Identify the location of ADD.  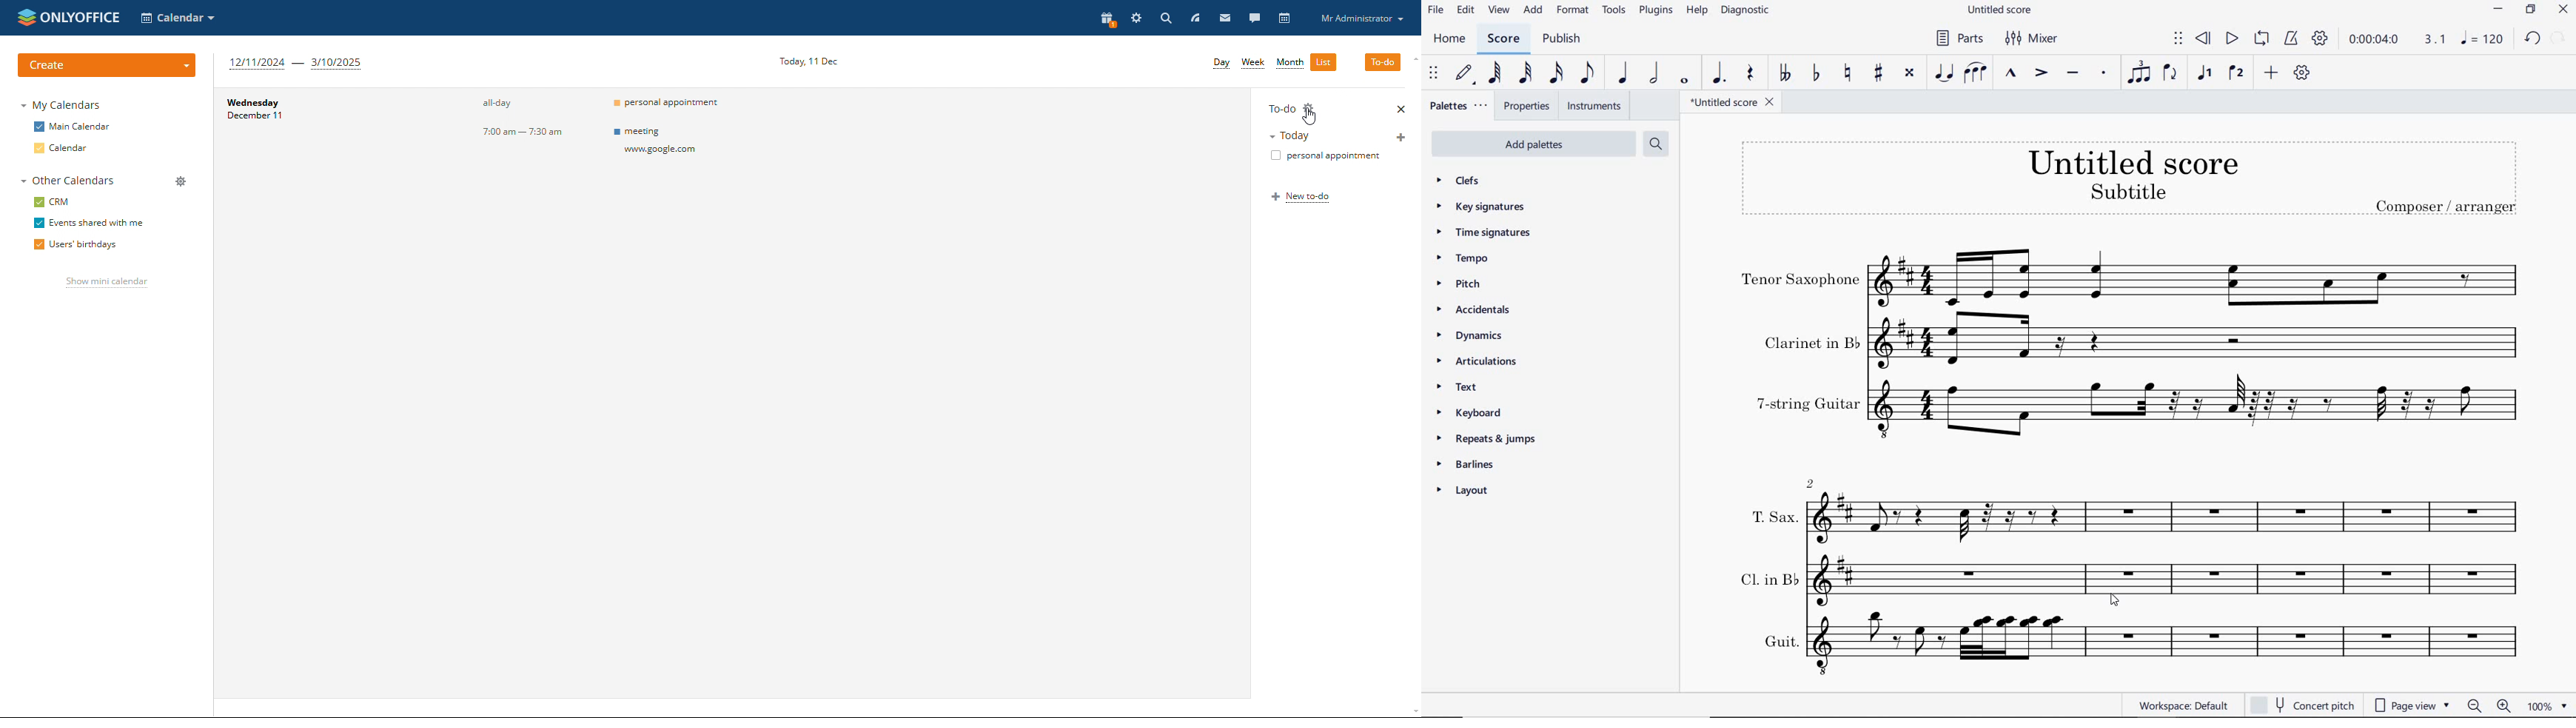
(2273, 72).